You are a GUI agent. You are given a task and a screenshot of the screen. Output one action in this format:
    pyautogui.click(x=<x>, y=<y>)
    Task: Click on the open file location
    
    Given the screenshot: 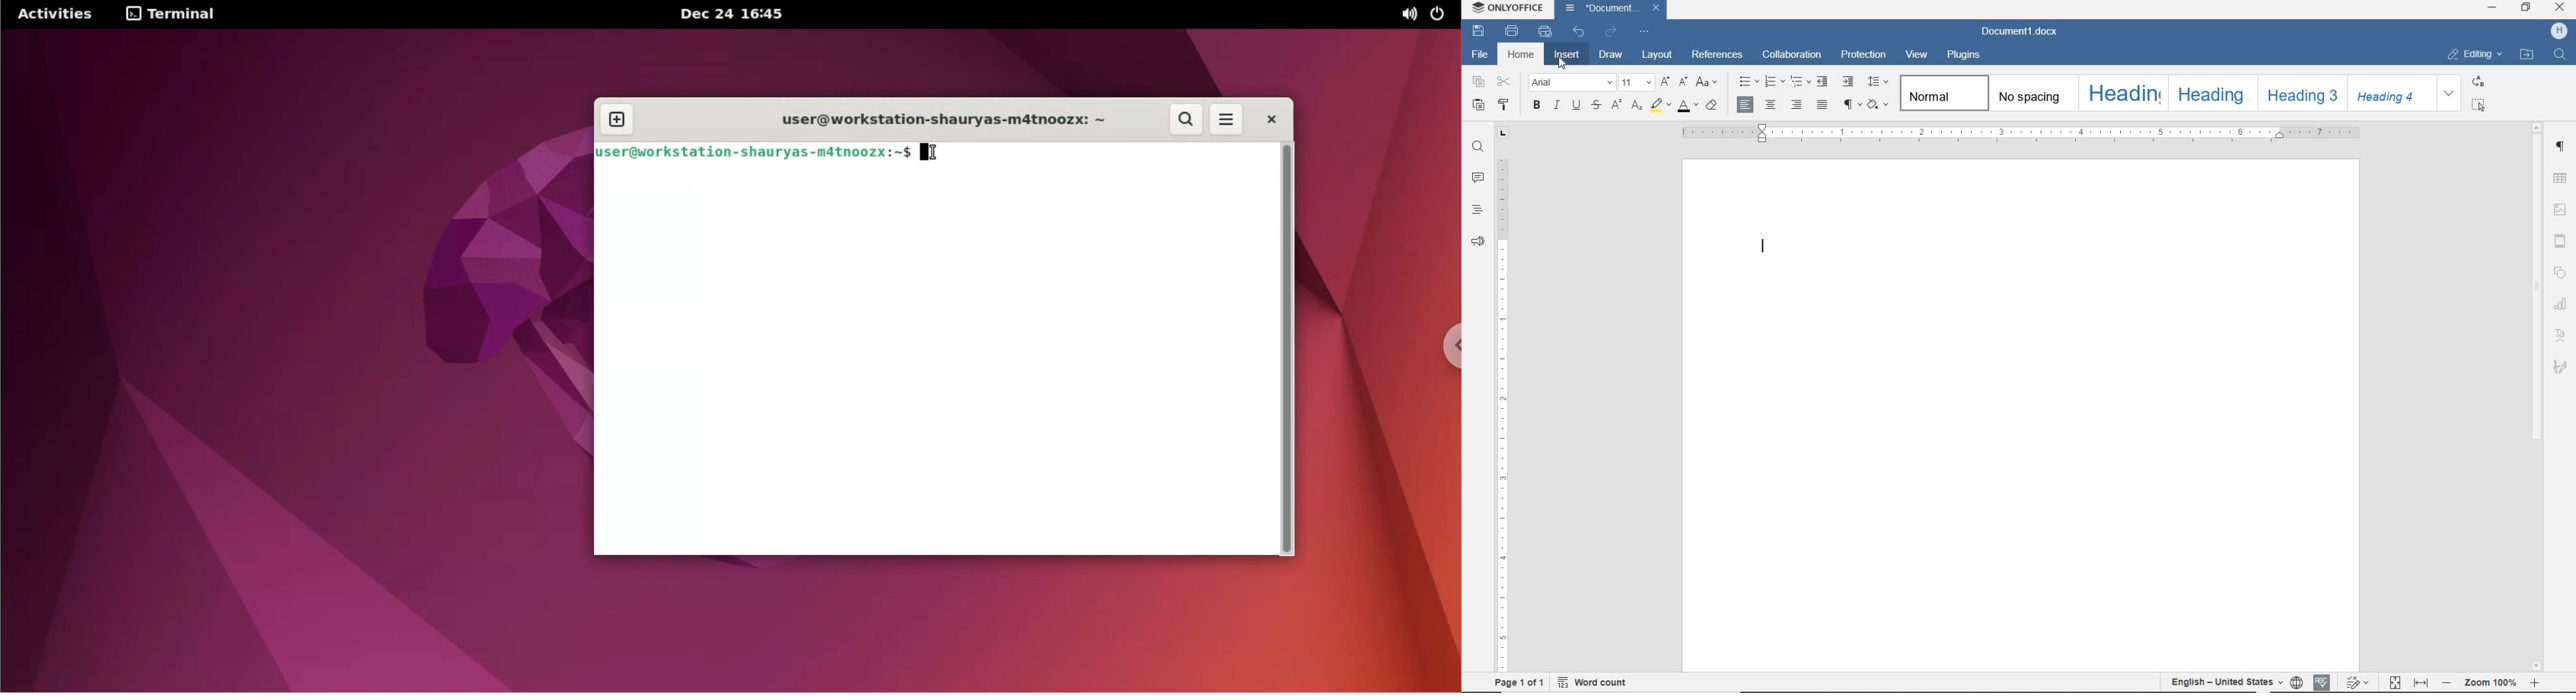 What is the action you would take?
    pyautogui.click(x=2529, y=56)
    